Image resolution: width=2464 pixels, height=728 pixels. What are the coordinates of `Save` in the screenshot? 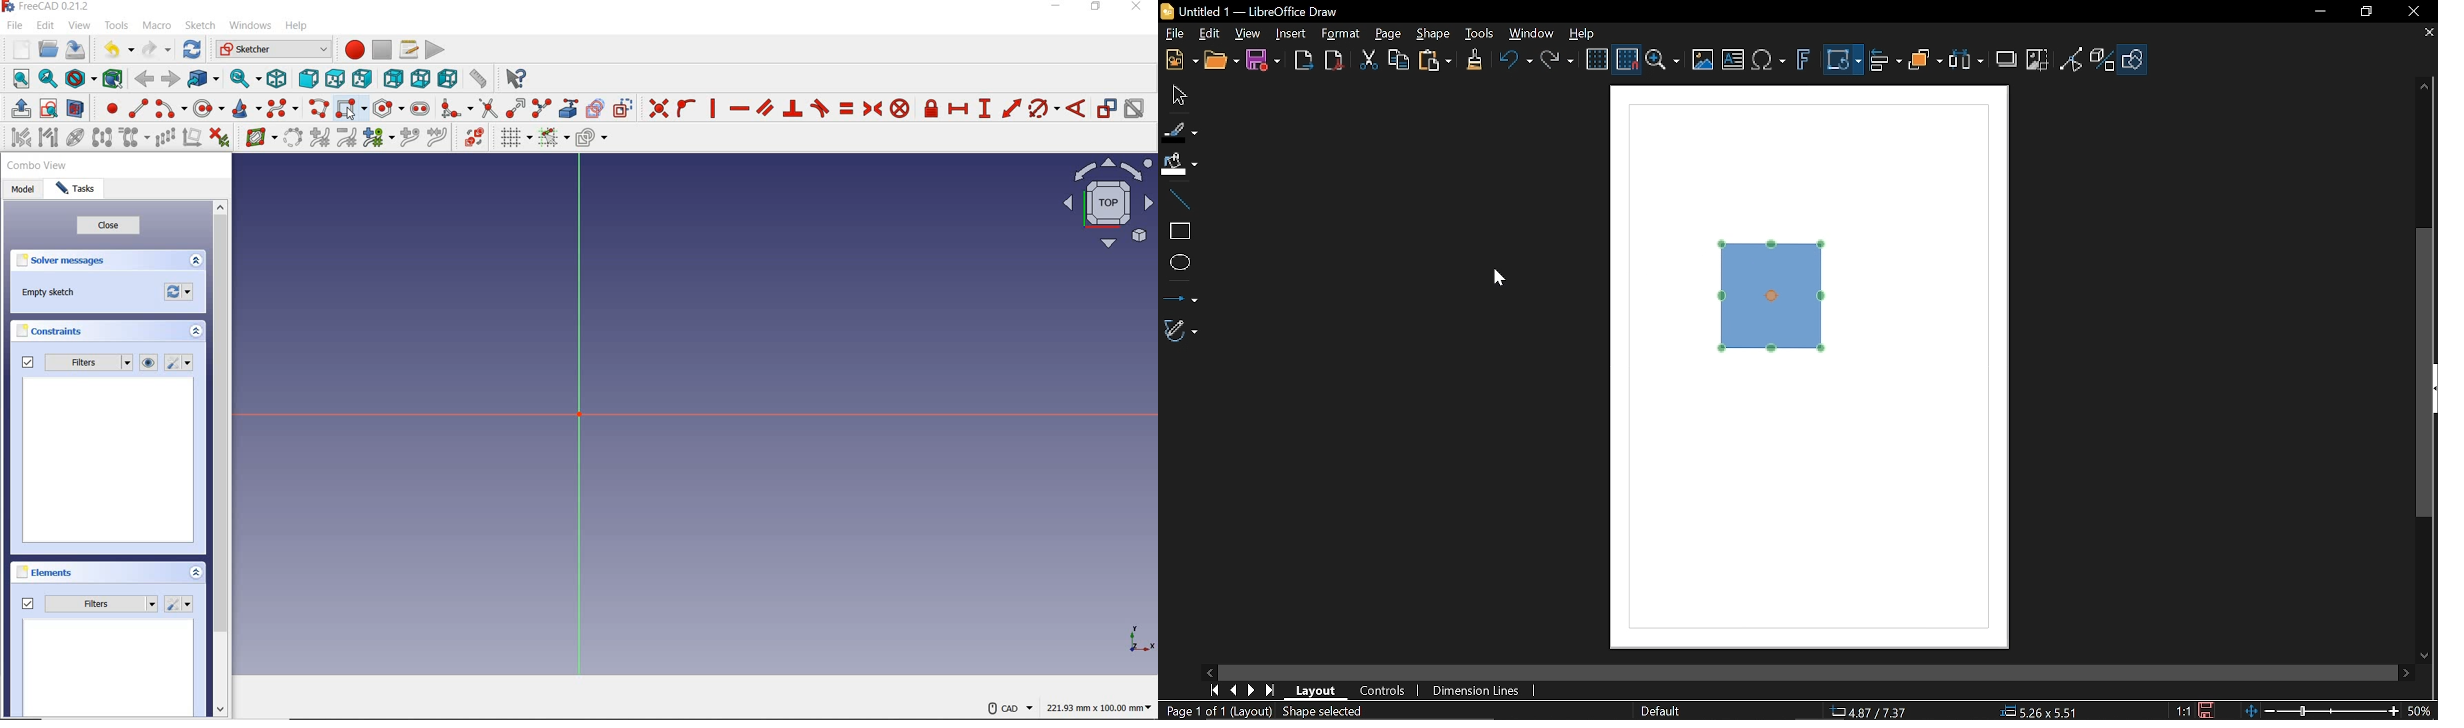 It's located at (1262, 63).